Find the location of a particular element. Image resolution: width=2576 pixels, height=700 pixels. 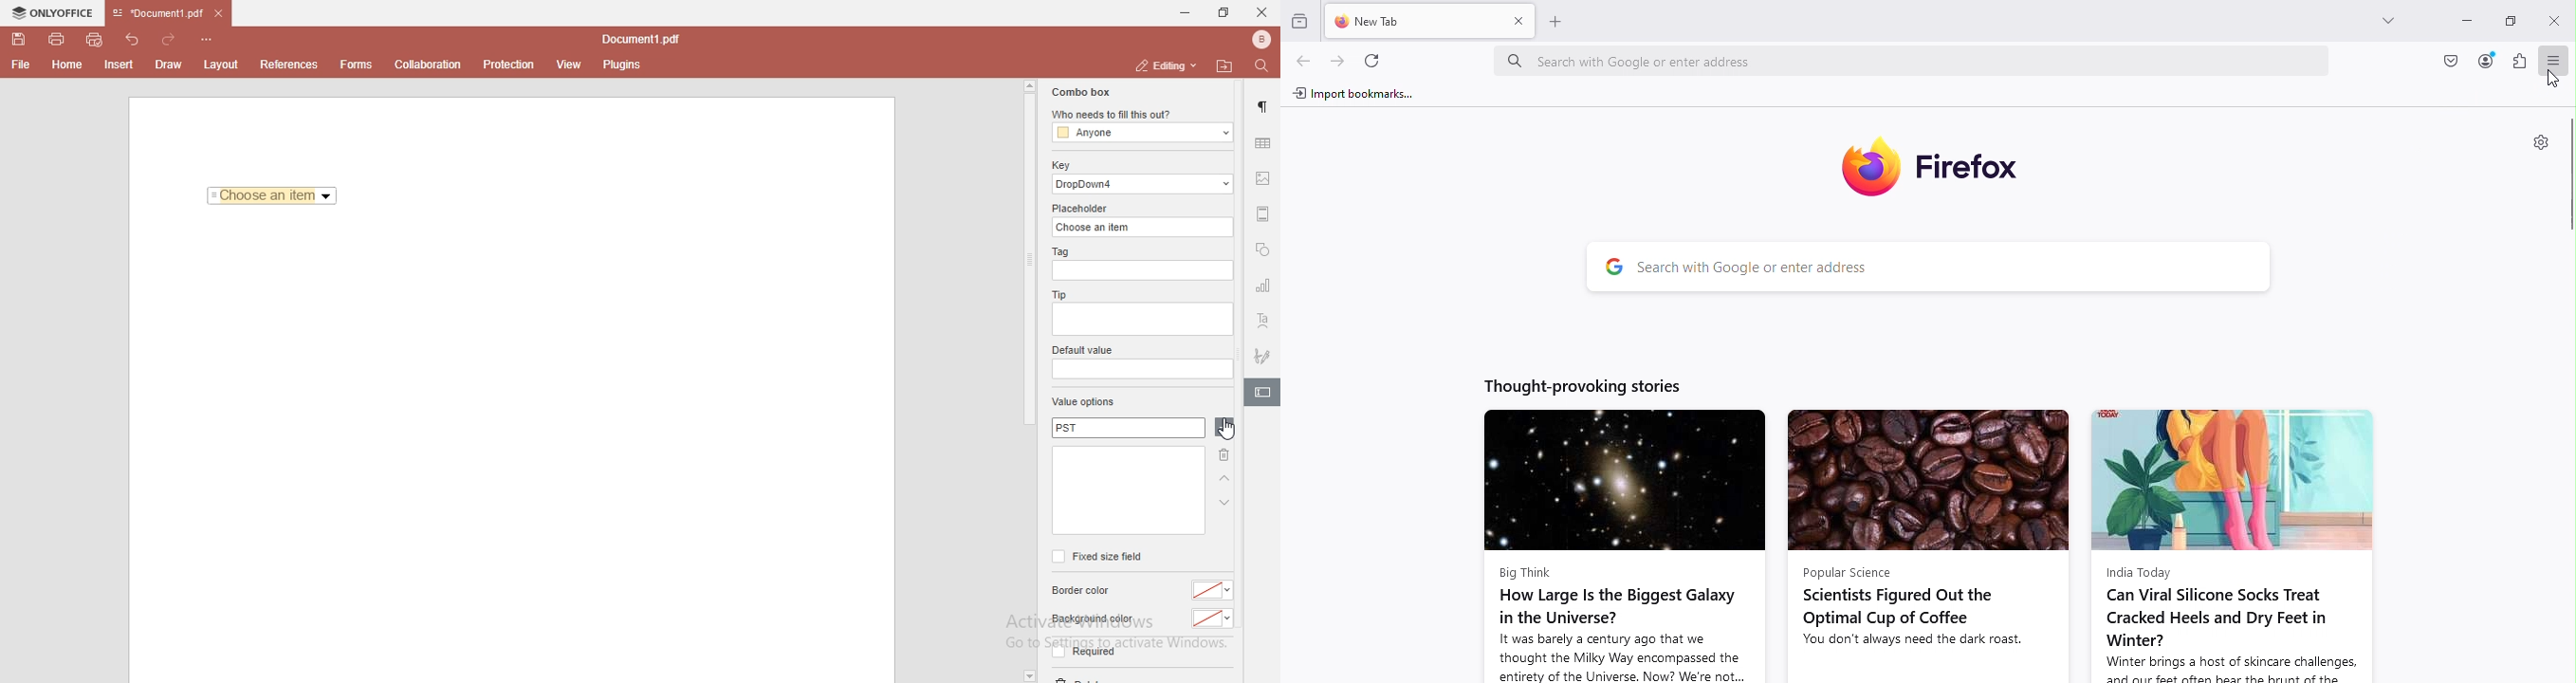

anyone is located at coordinates (1142, 133).